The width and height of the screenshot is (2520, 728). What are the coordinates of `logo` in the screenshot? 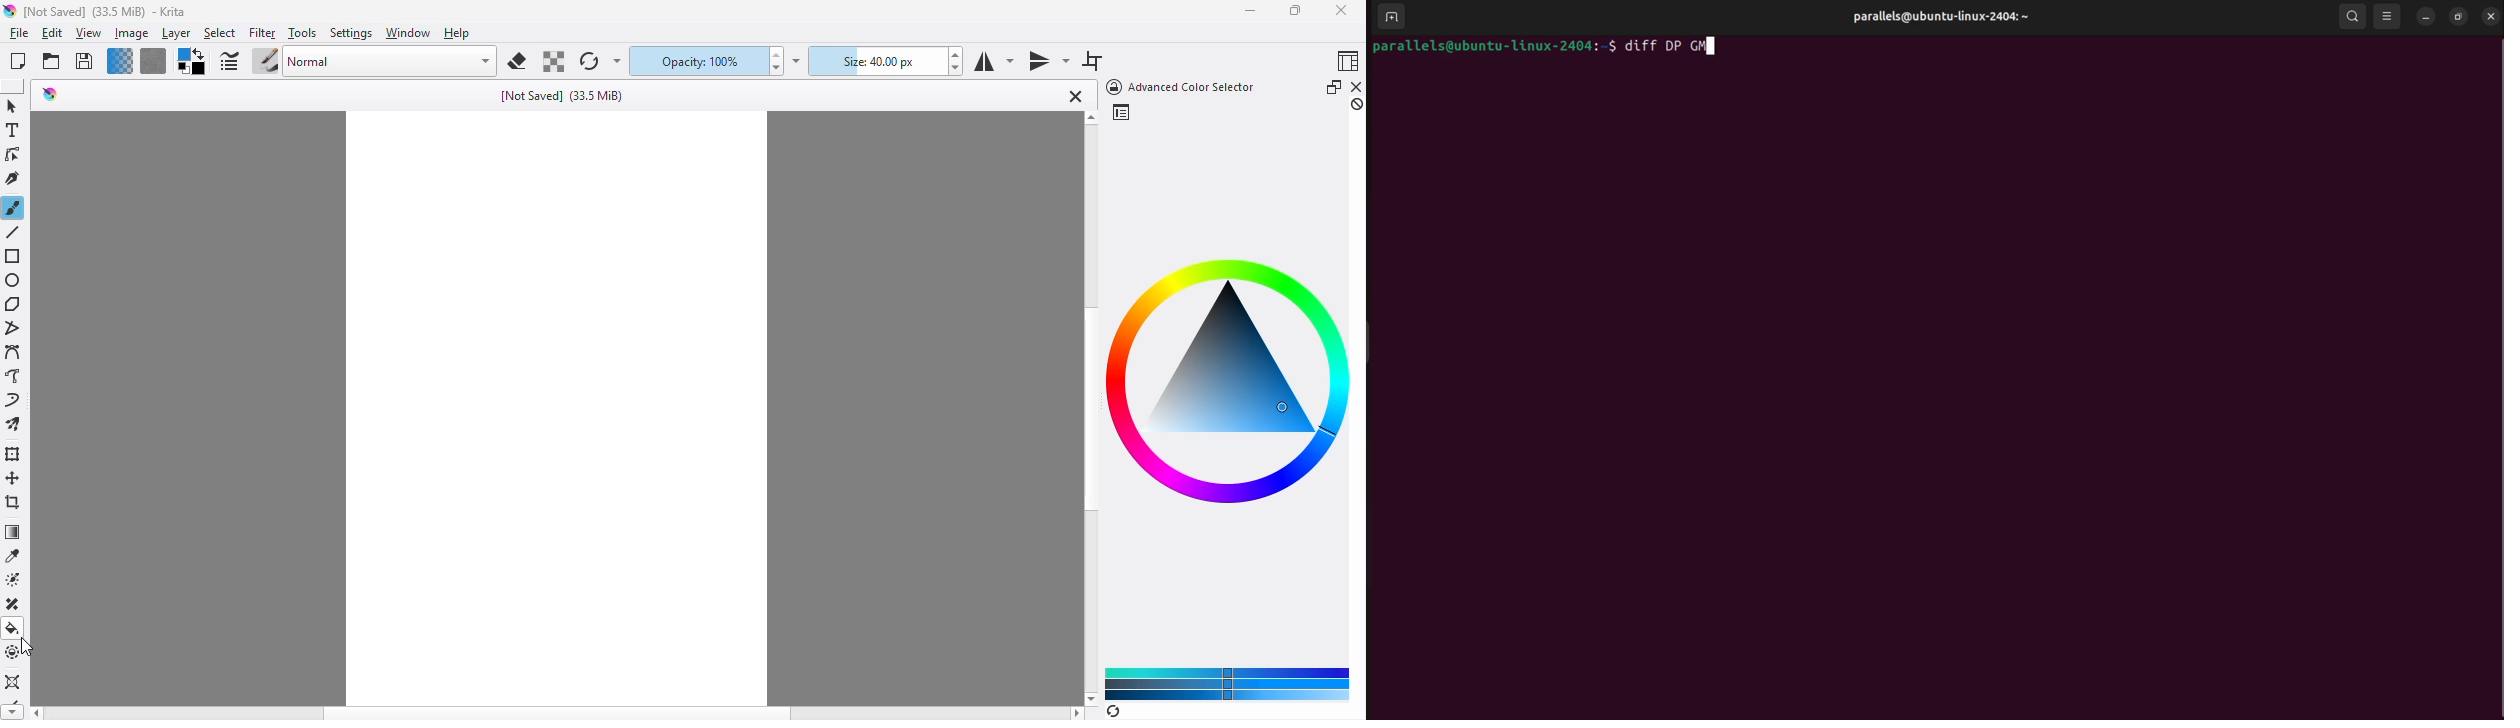 It's located at (50, 94).